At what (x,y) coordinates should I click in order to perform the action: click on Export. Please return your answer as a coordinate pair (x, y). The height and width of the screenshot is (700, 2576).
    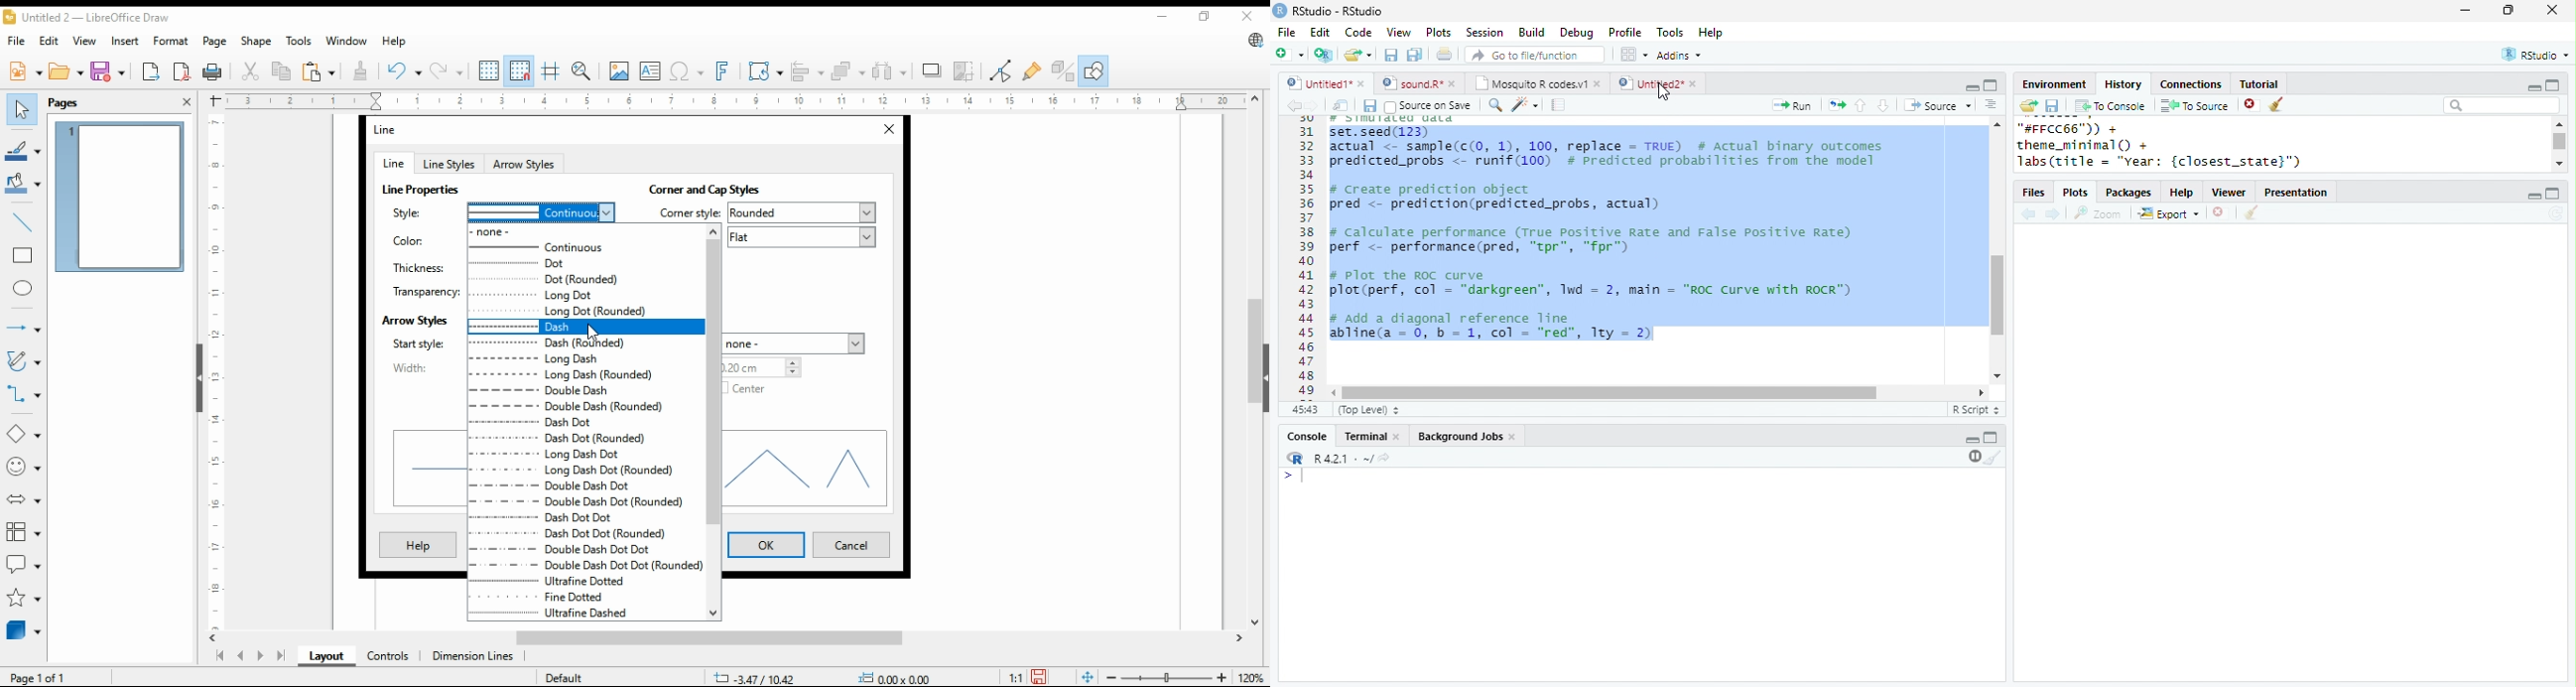
    Looking at the image, I should click on (2170, 214).